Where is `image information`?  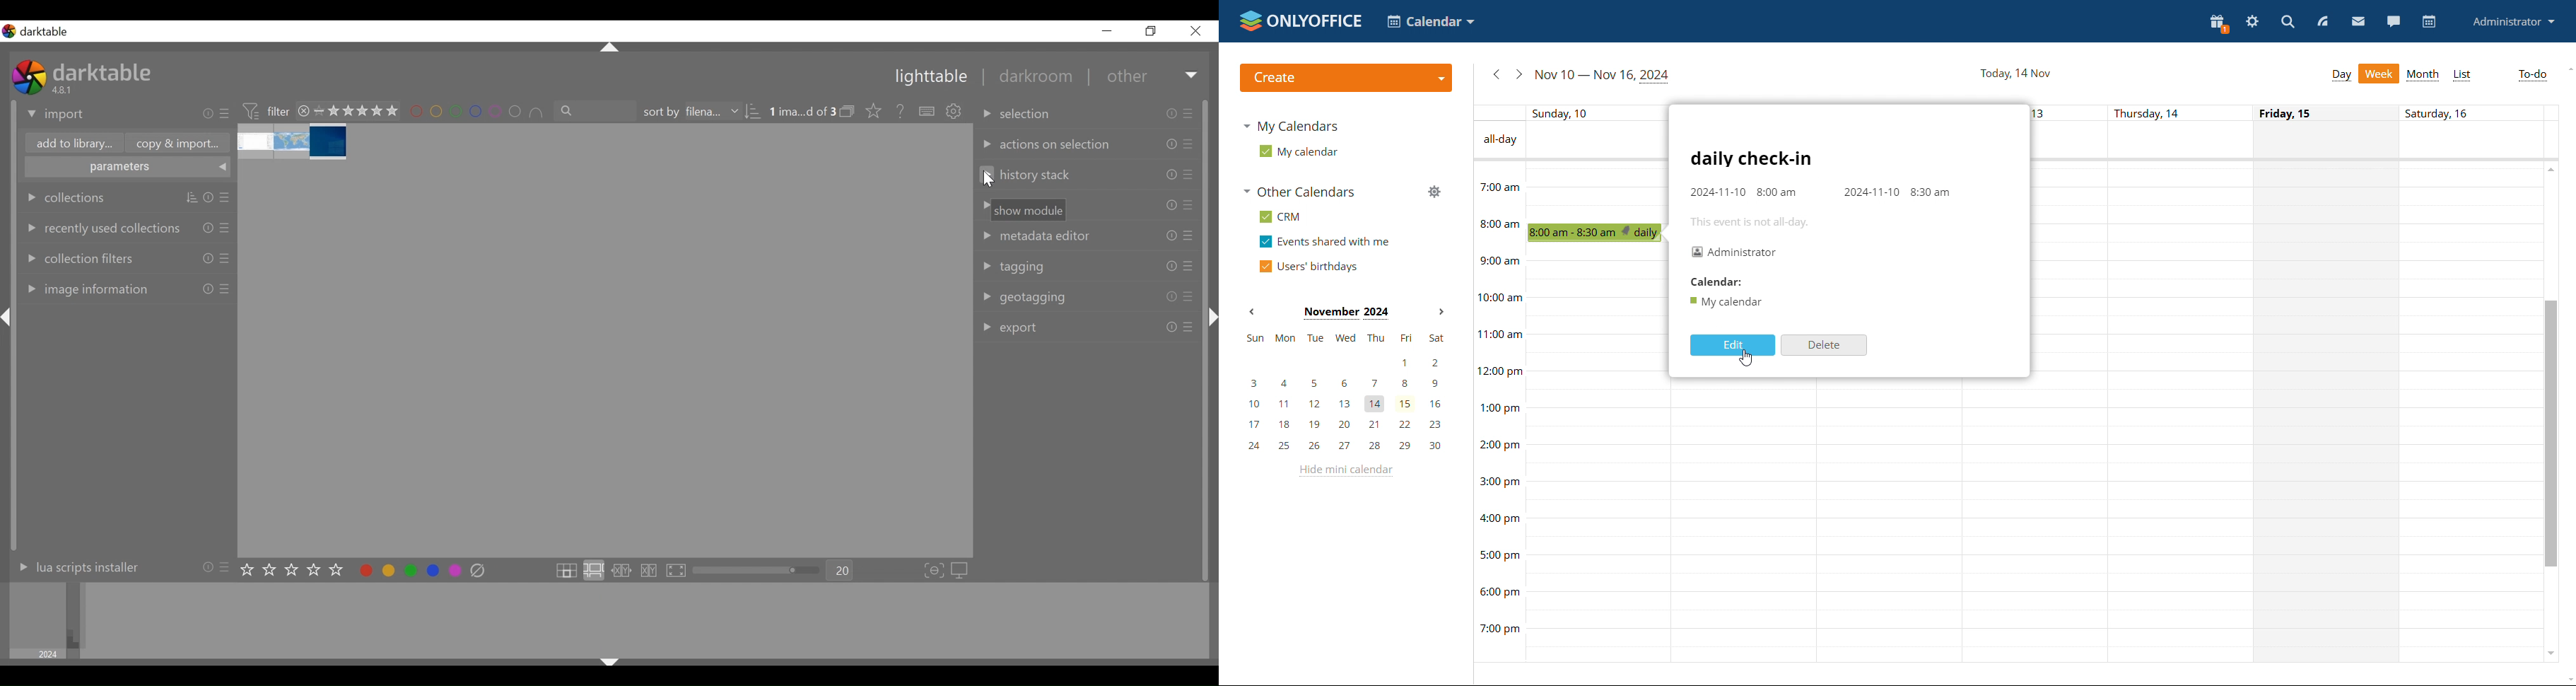 image information is located at coordinates (85, 288).